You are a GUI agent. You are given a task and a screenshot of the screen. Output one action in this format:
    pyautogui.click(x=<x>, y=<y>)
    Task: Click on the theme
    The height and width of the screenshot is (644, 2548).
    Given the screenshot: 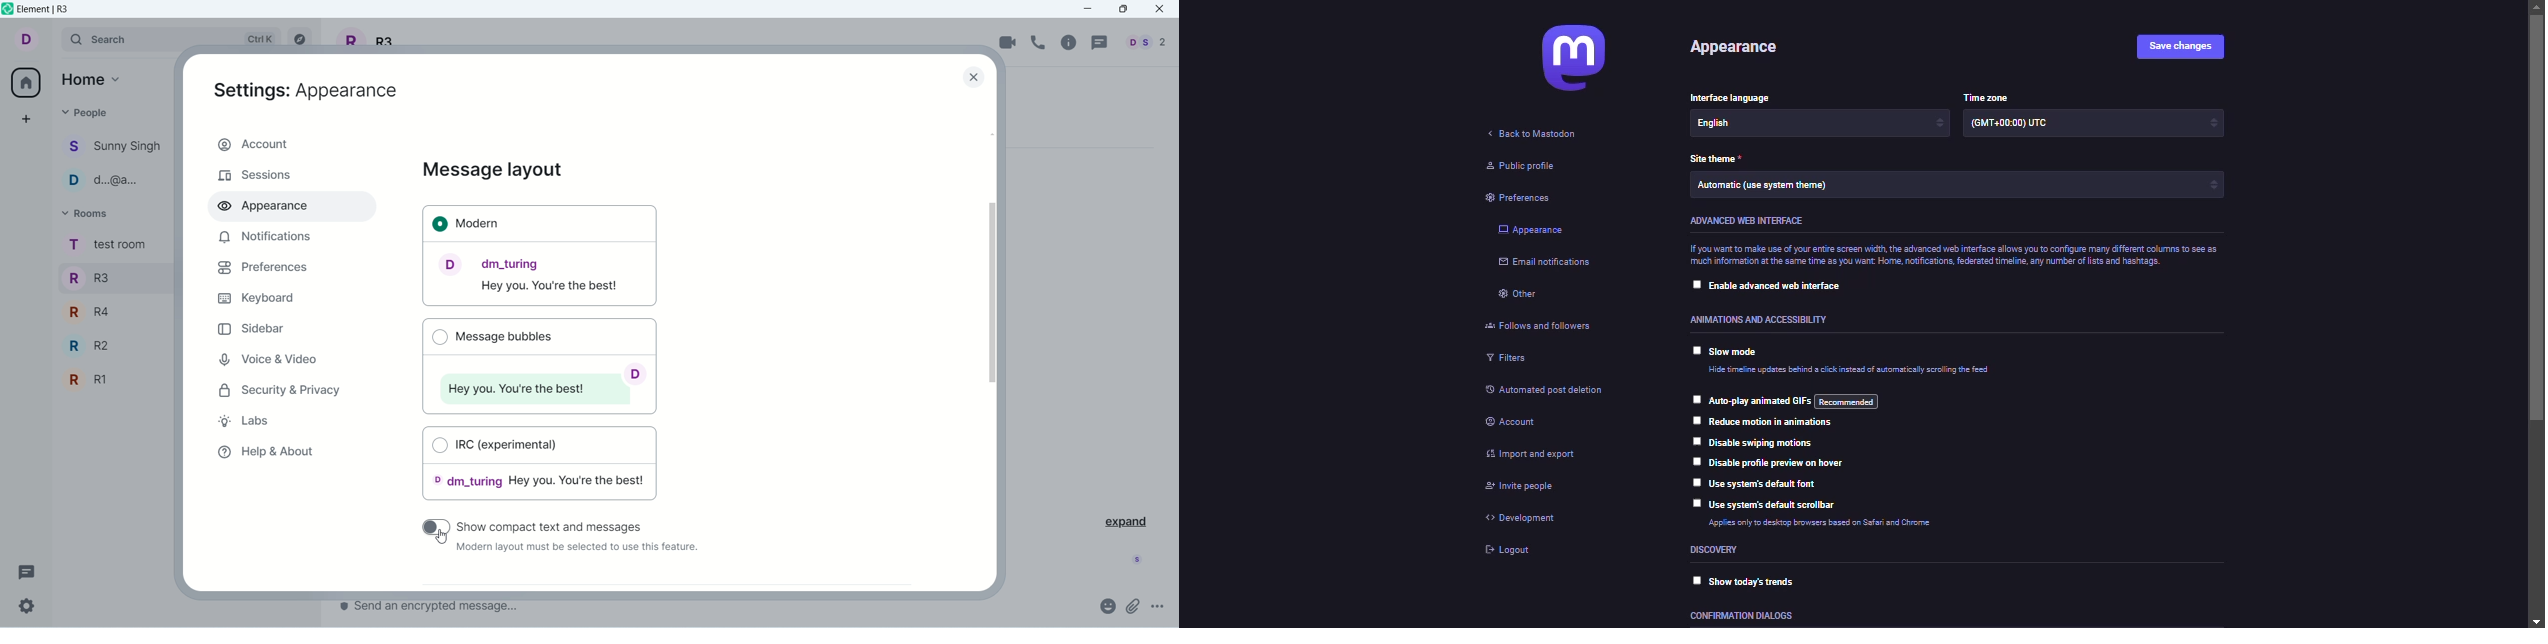 What is the action you would take?
    pyautogui.click(x=1766, y=185)
    